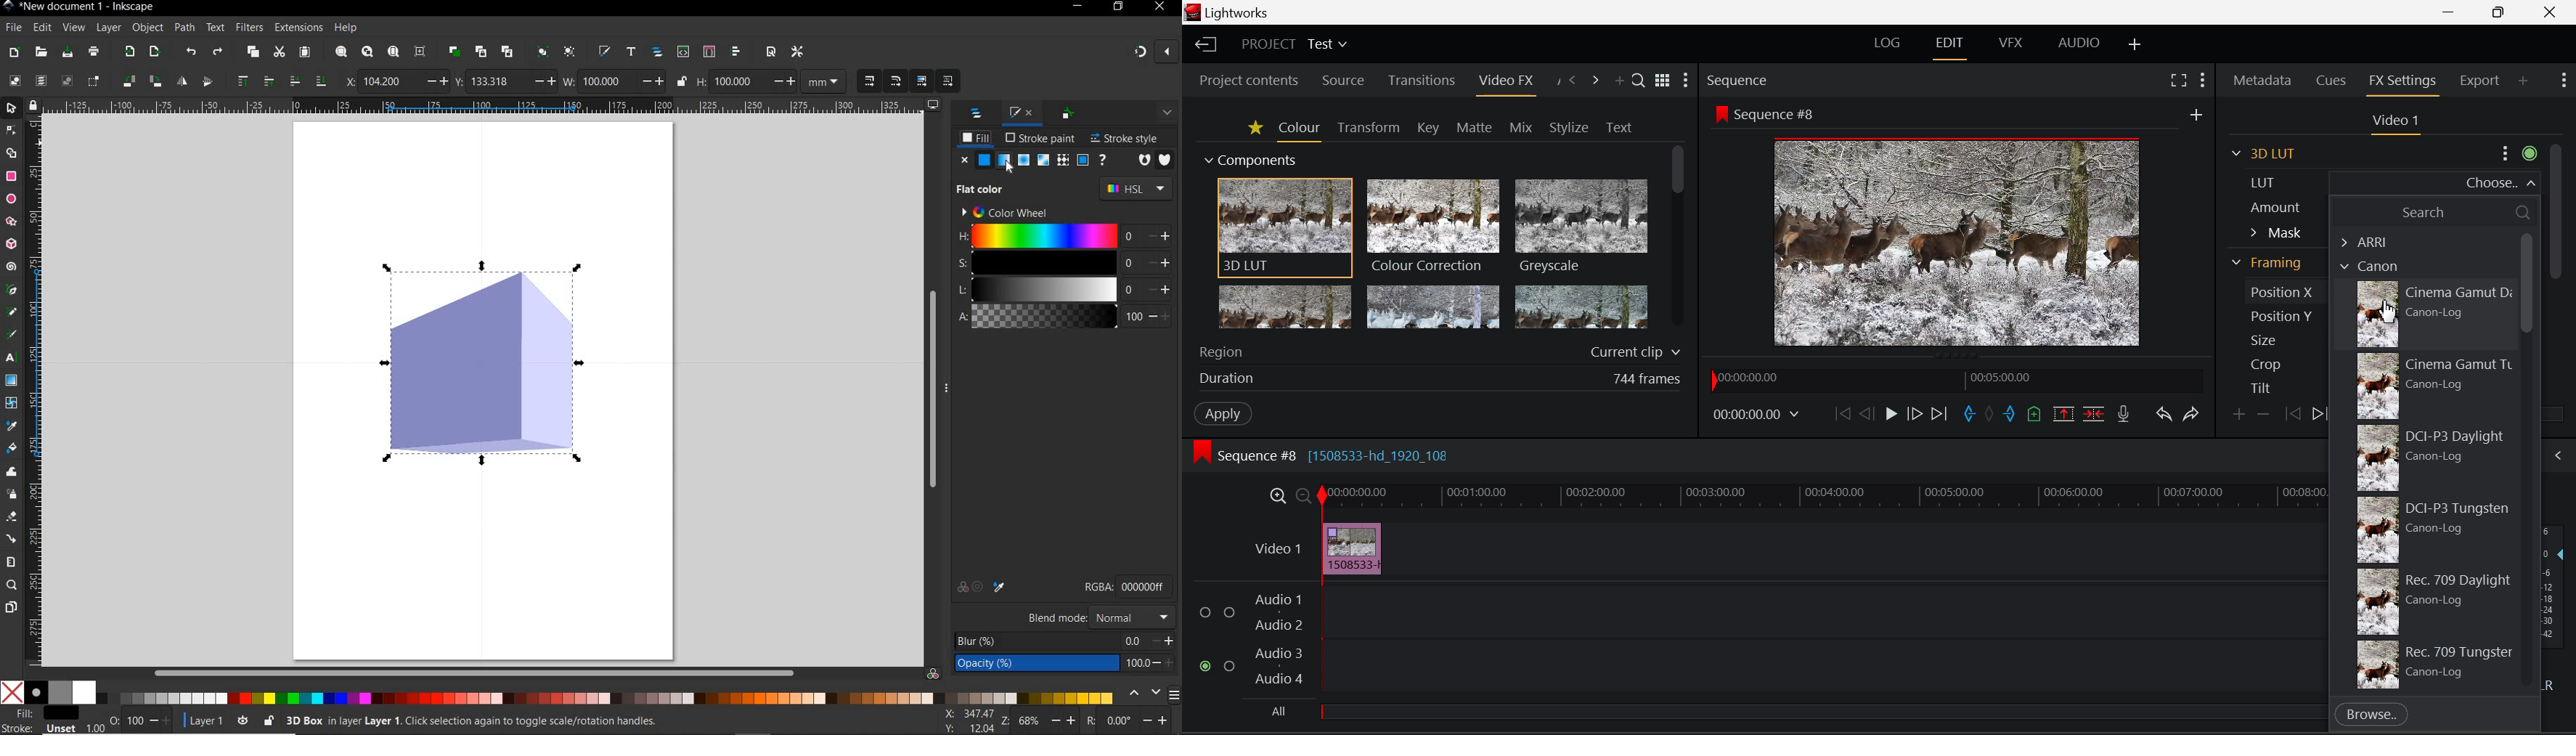 The image size is (2576, 756). Describe the element at coordinates (683, 54) in the screenshot. I see `OPEN XML EDITOR` at that location.